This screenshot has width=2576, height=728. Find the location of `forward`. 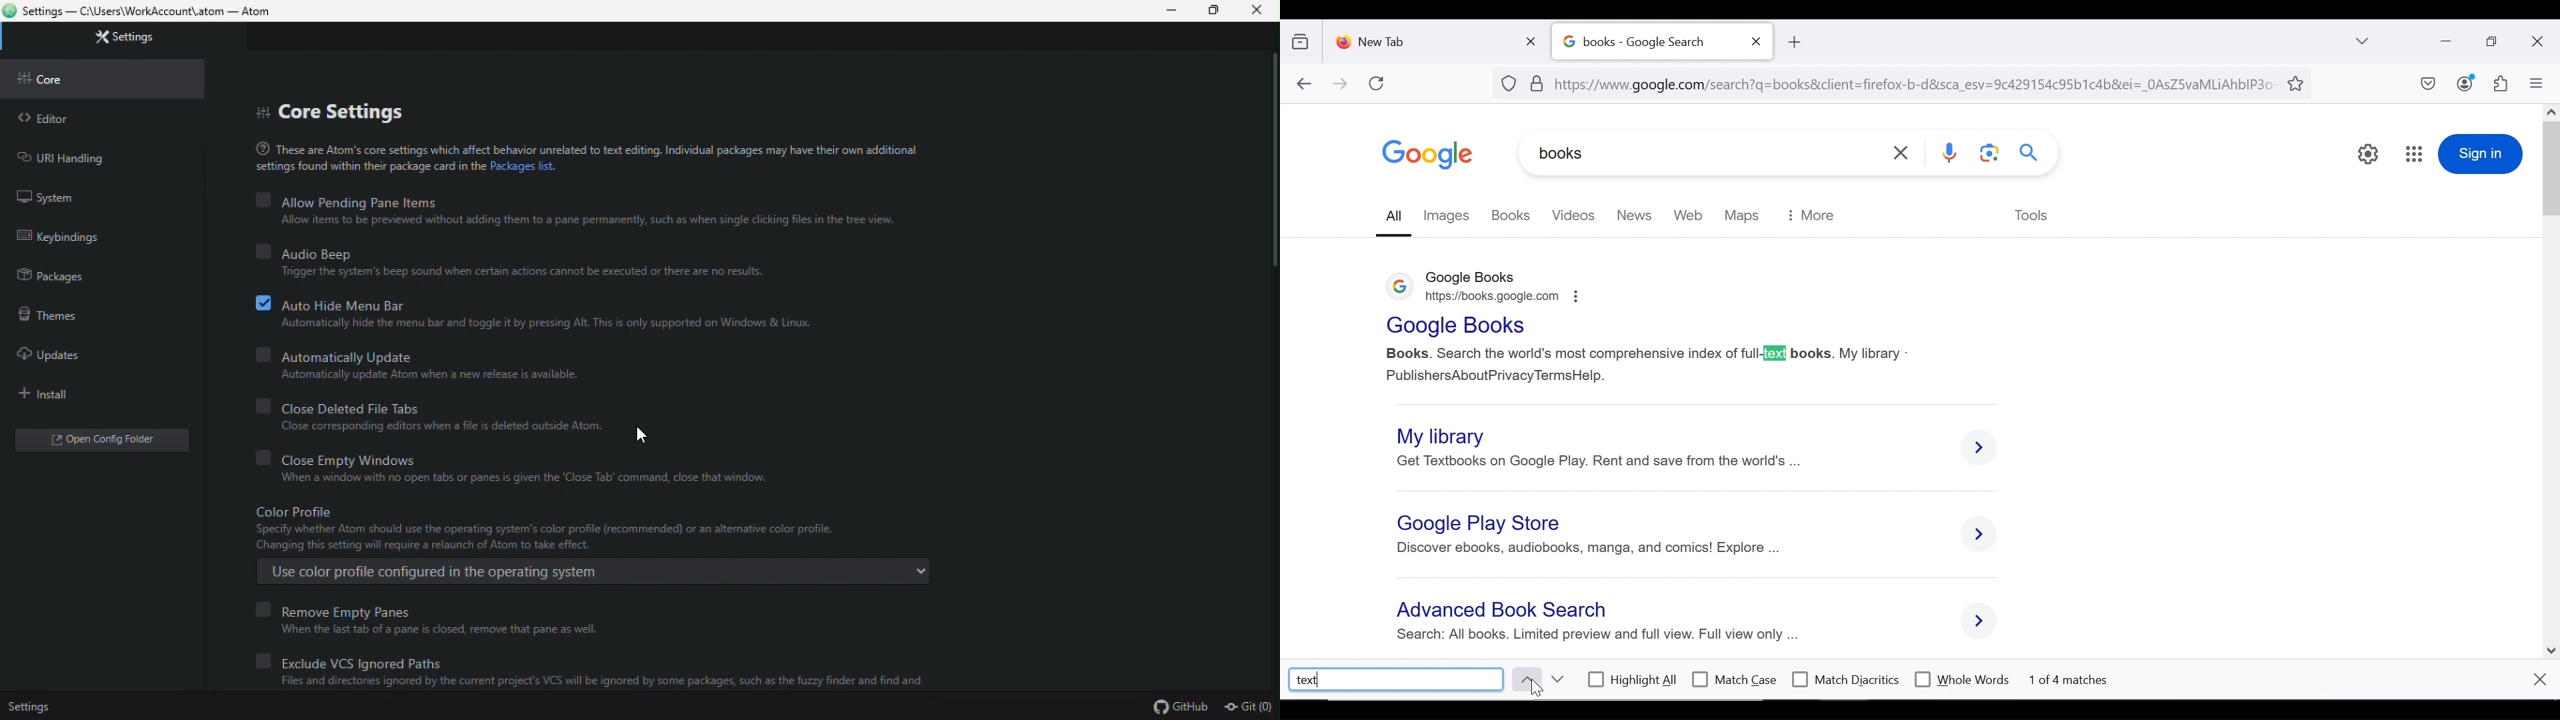

forward is located at coordinates (1341, 85).